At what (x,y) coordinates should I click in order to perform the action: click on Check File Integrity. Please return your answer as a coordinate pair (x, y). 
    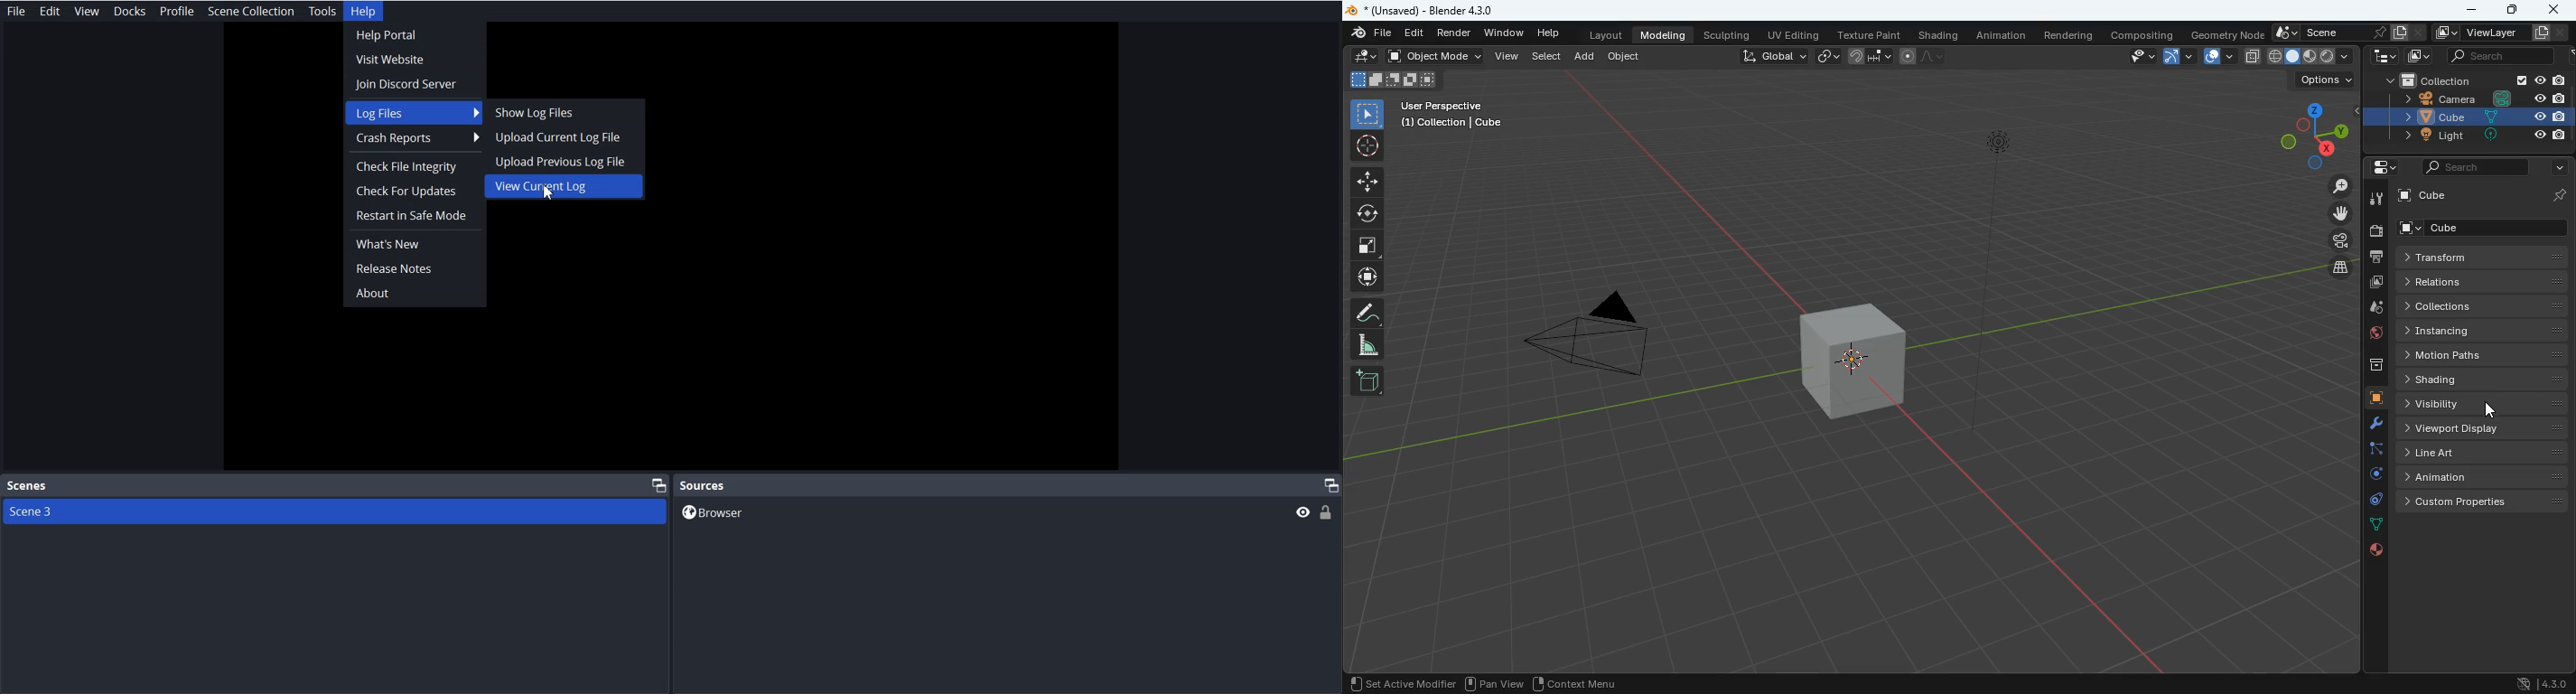
    Looking at the image, I should click on (415, 167).